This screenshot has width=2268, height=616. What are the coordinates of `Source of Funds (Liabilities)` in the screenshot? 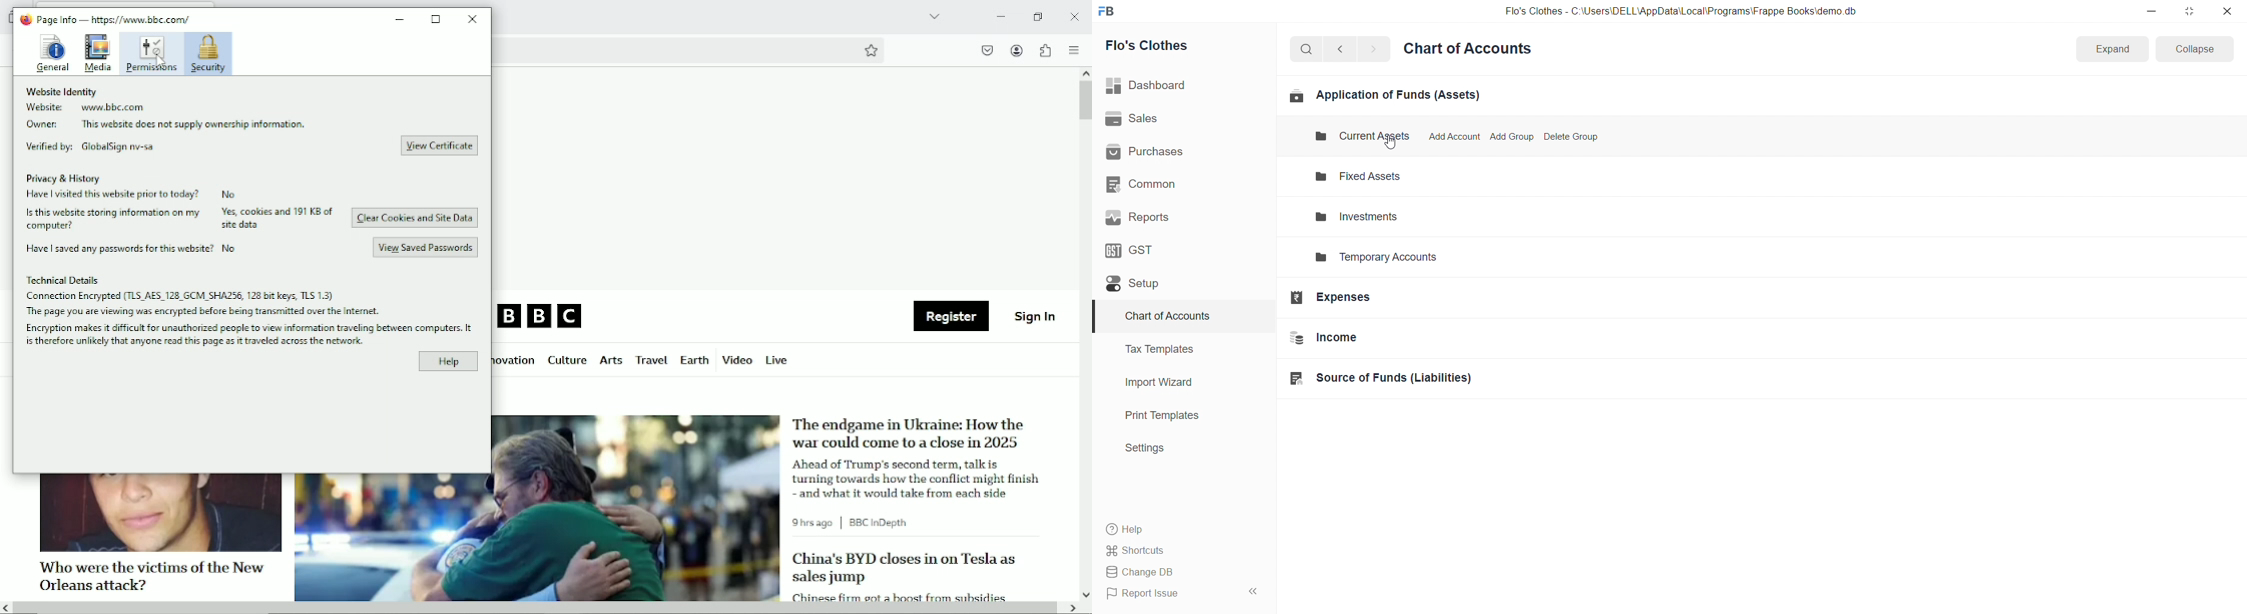 It's located at (1383, 379).